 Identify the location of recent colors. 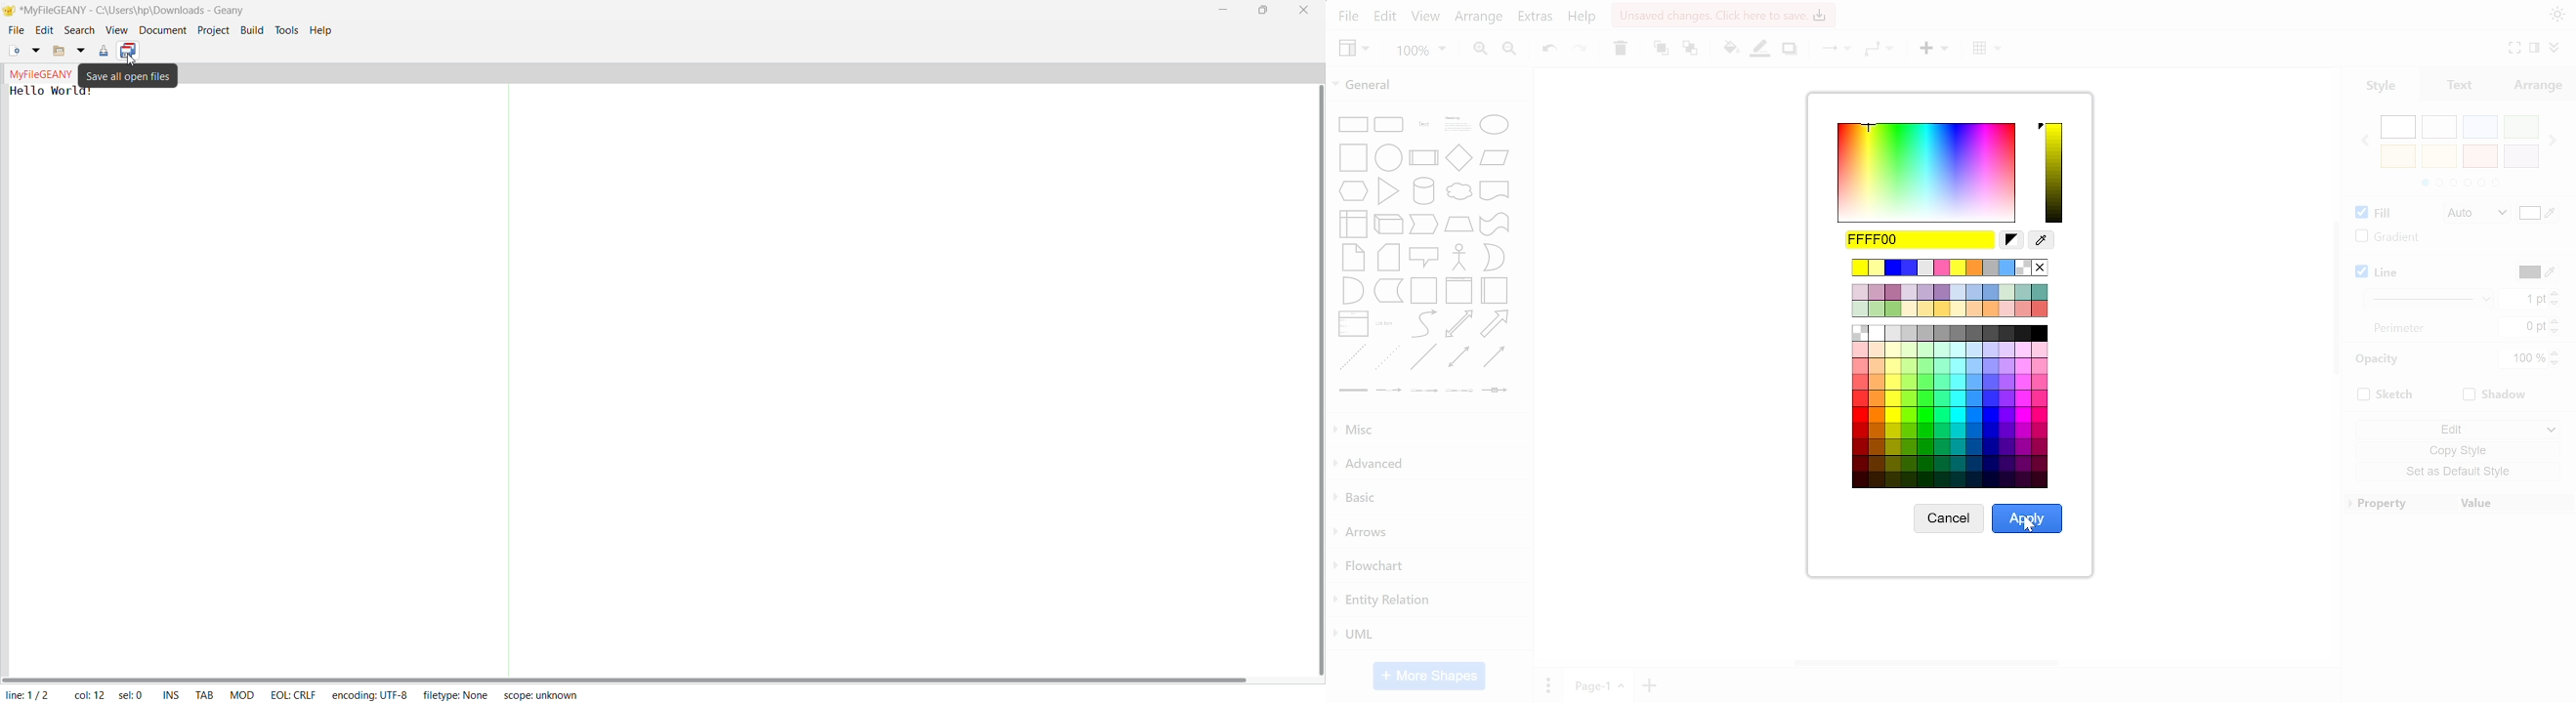
(1952, 269).